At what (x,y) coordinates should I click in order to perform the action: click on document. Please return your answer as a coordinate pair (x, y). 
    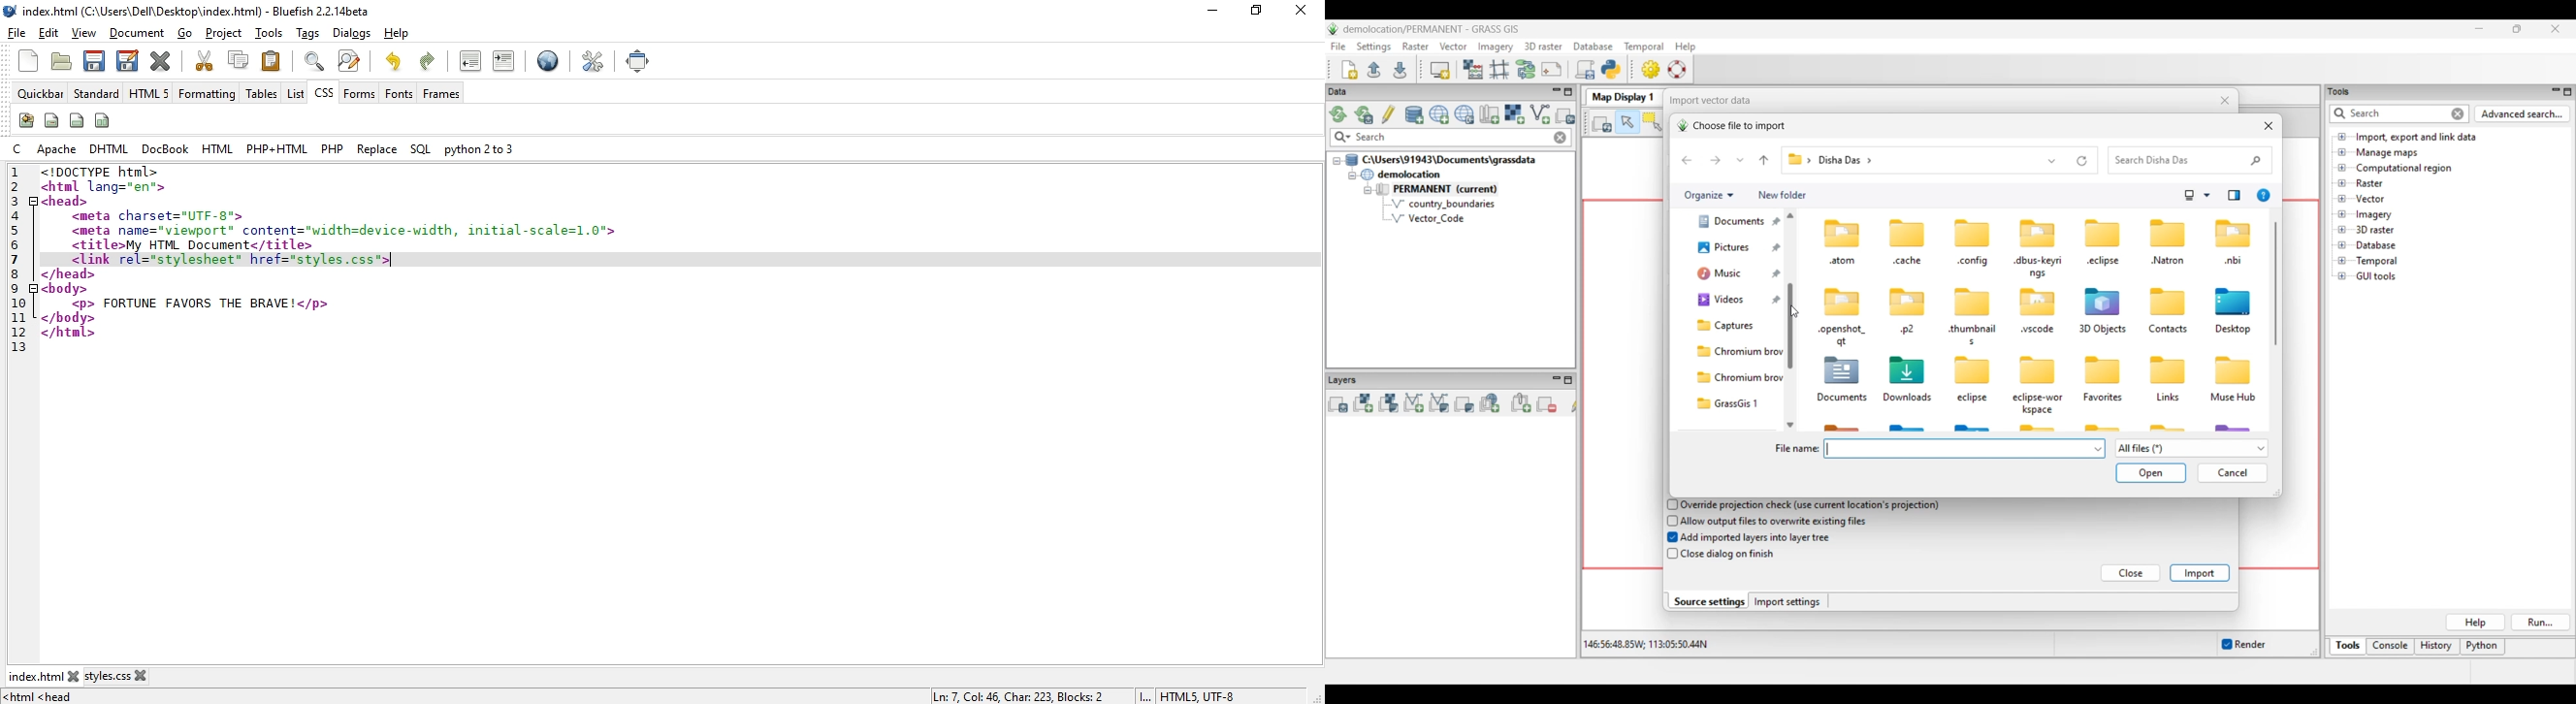
    Looking at the image, I should click on (137, 34).